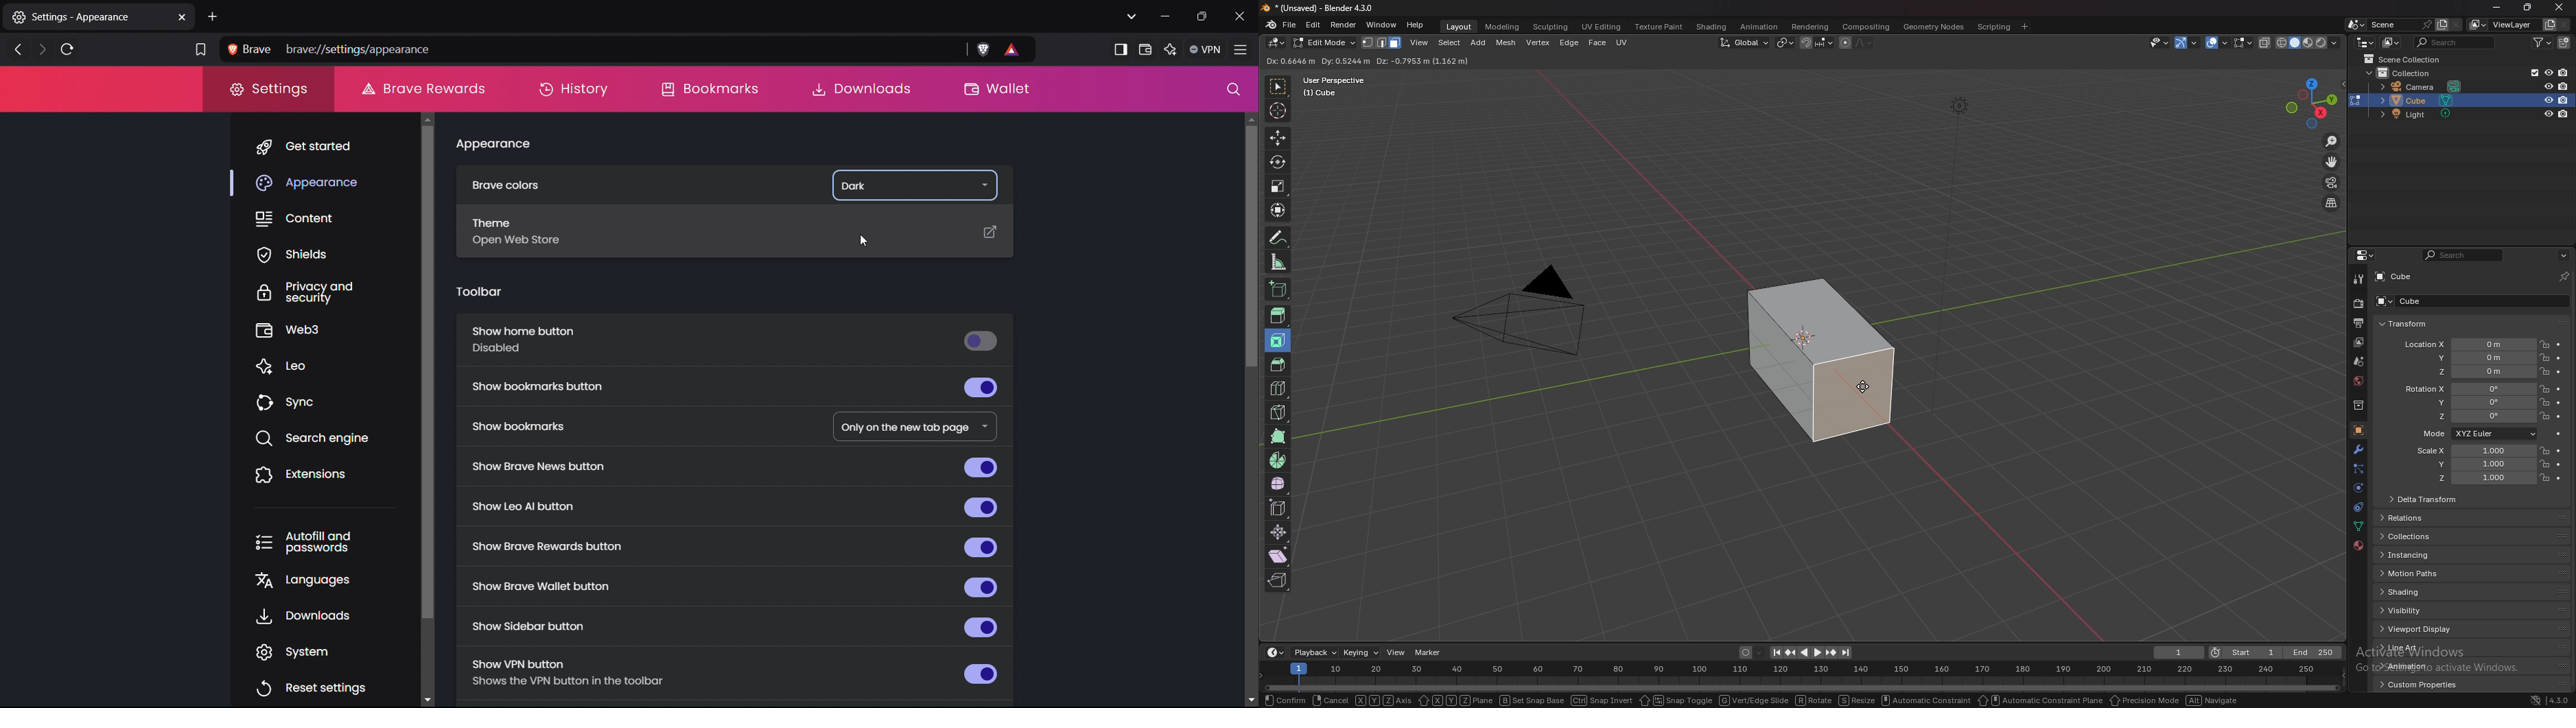 Image resolution: width=2576 pixels, height=728 pixels. What do you see at coordinates (1845, 43) in the screenshot?
I see `proportional editing objects` at bounding box center [1845, 43].